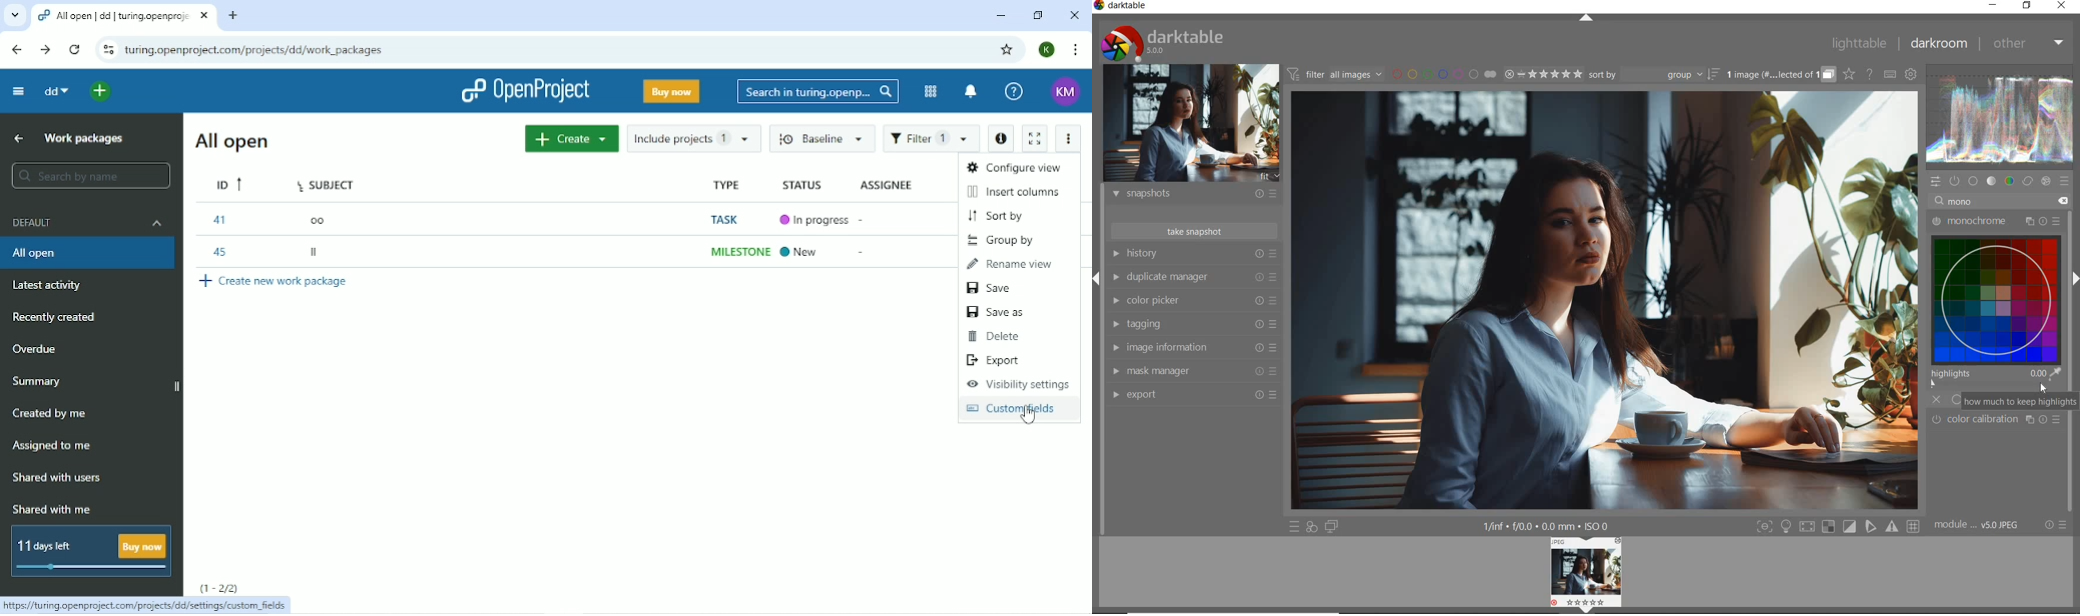  Describe the element at coordinates (570, 139) in the screenshot. I see `Create` at that location.